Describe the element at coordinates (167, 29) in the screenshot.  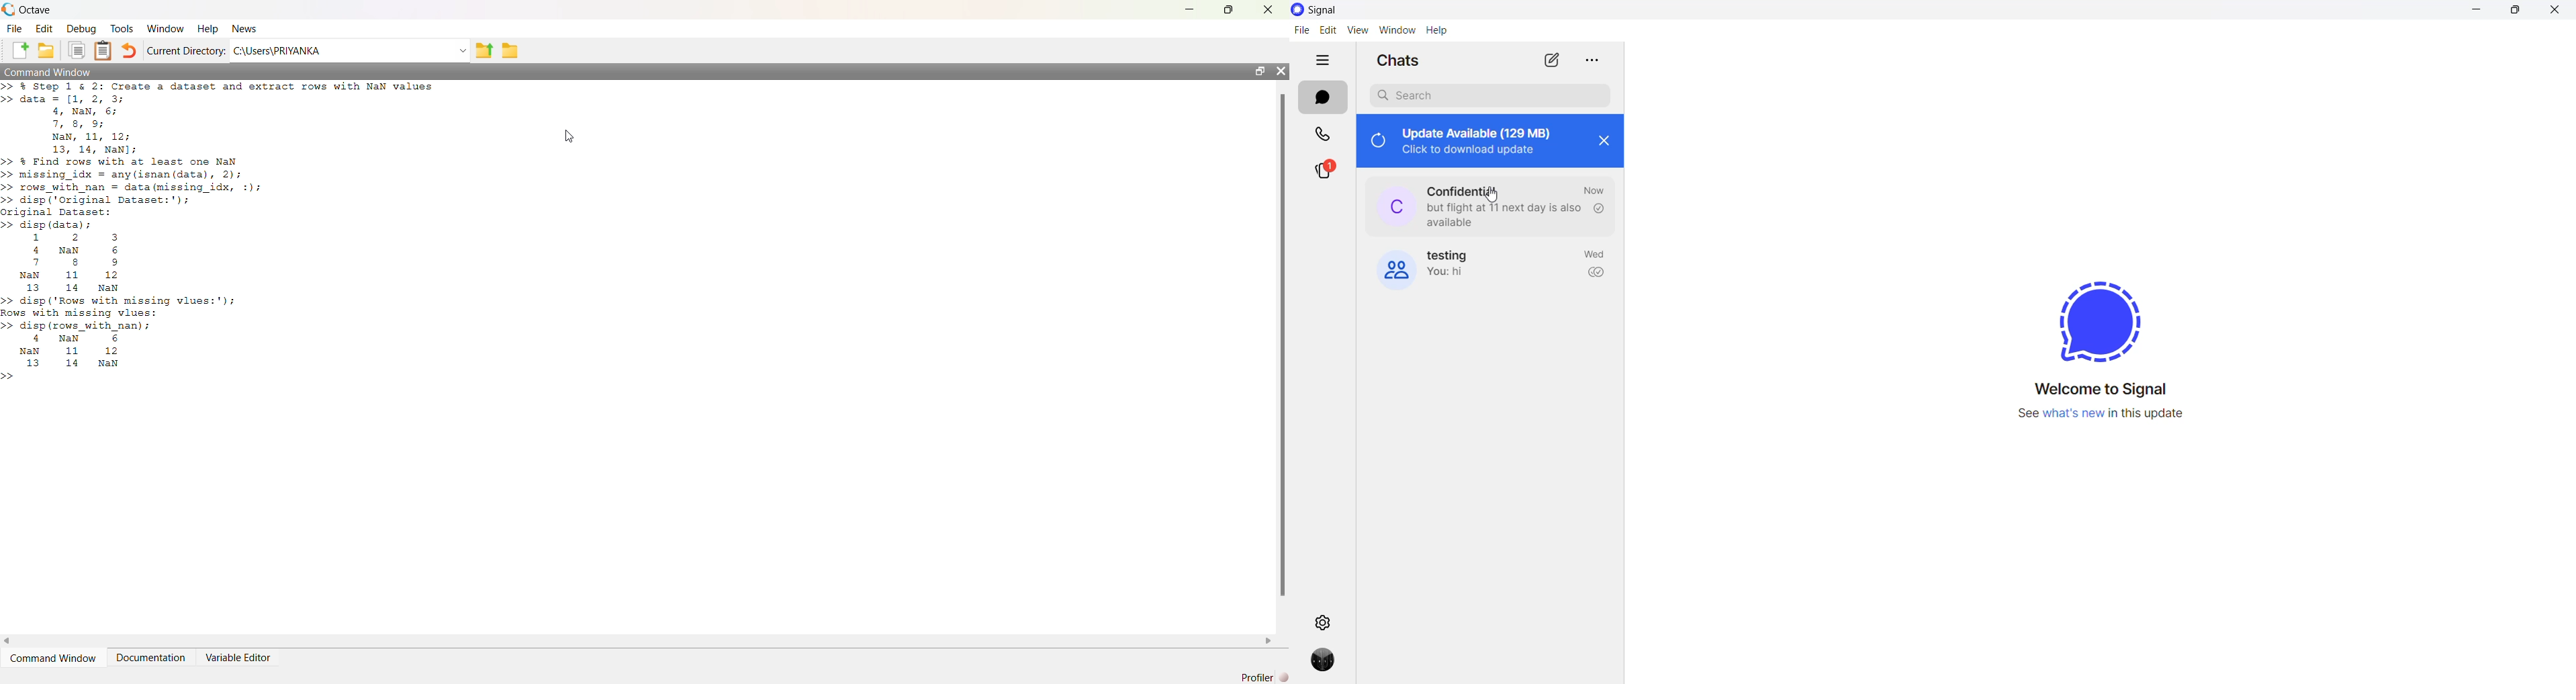
I see `Window` at that location.